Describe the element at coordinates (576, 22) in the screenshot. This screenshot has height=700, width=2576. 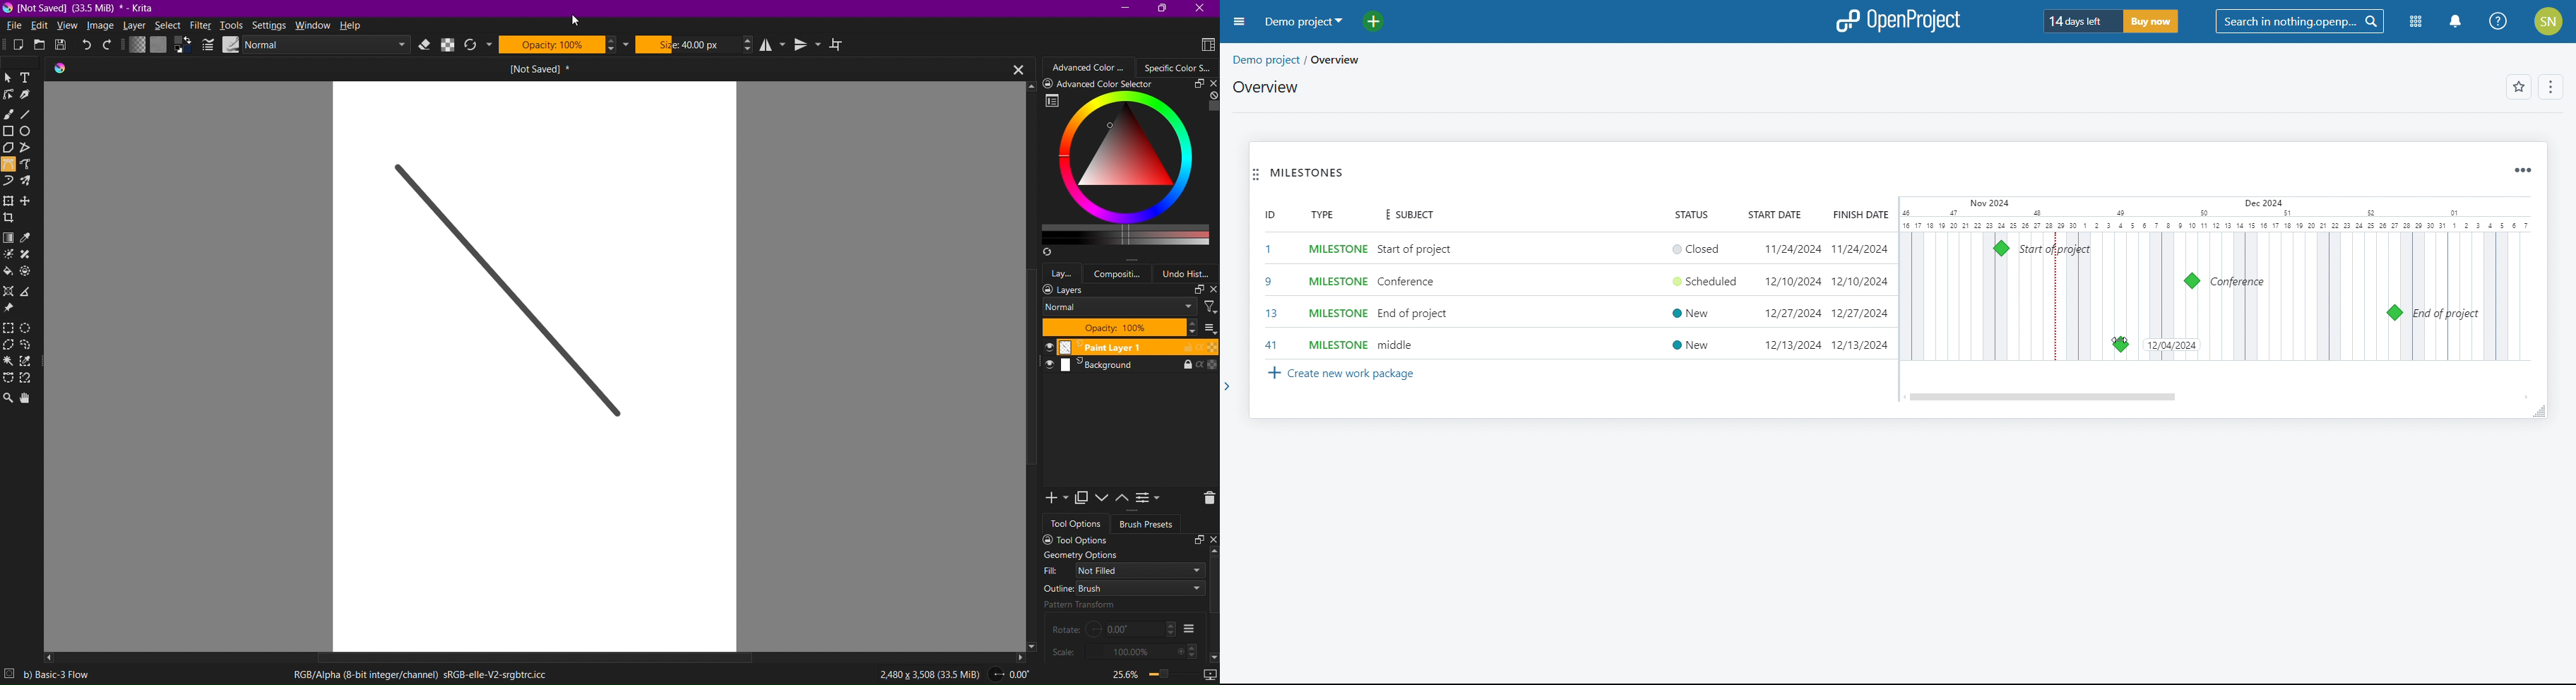
I see `Cursor` at that location.